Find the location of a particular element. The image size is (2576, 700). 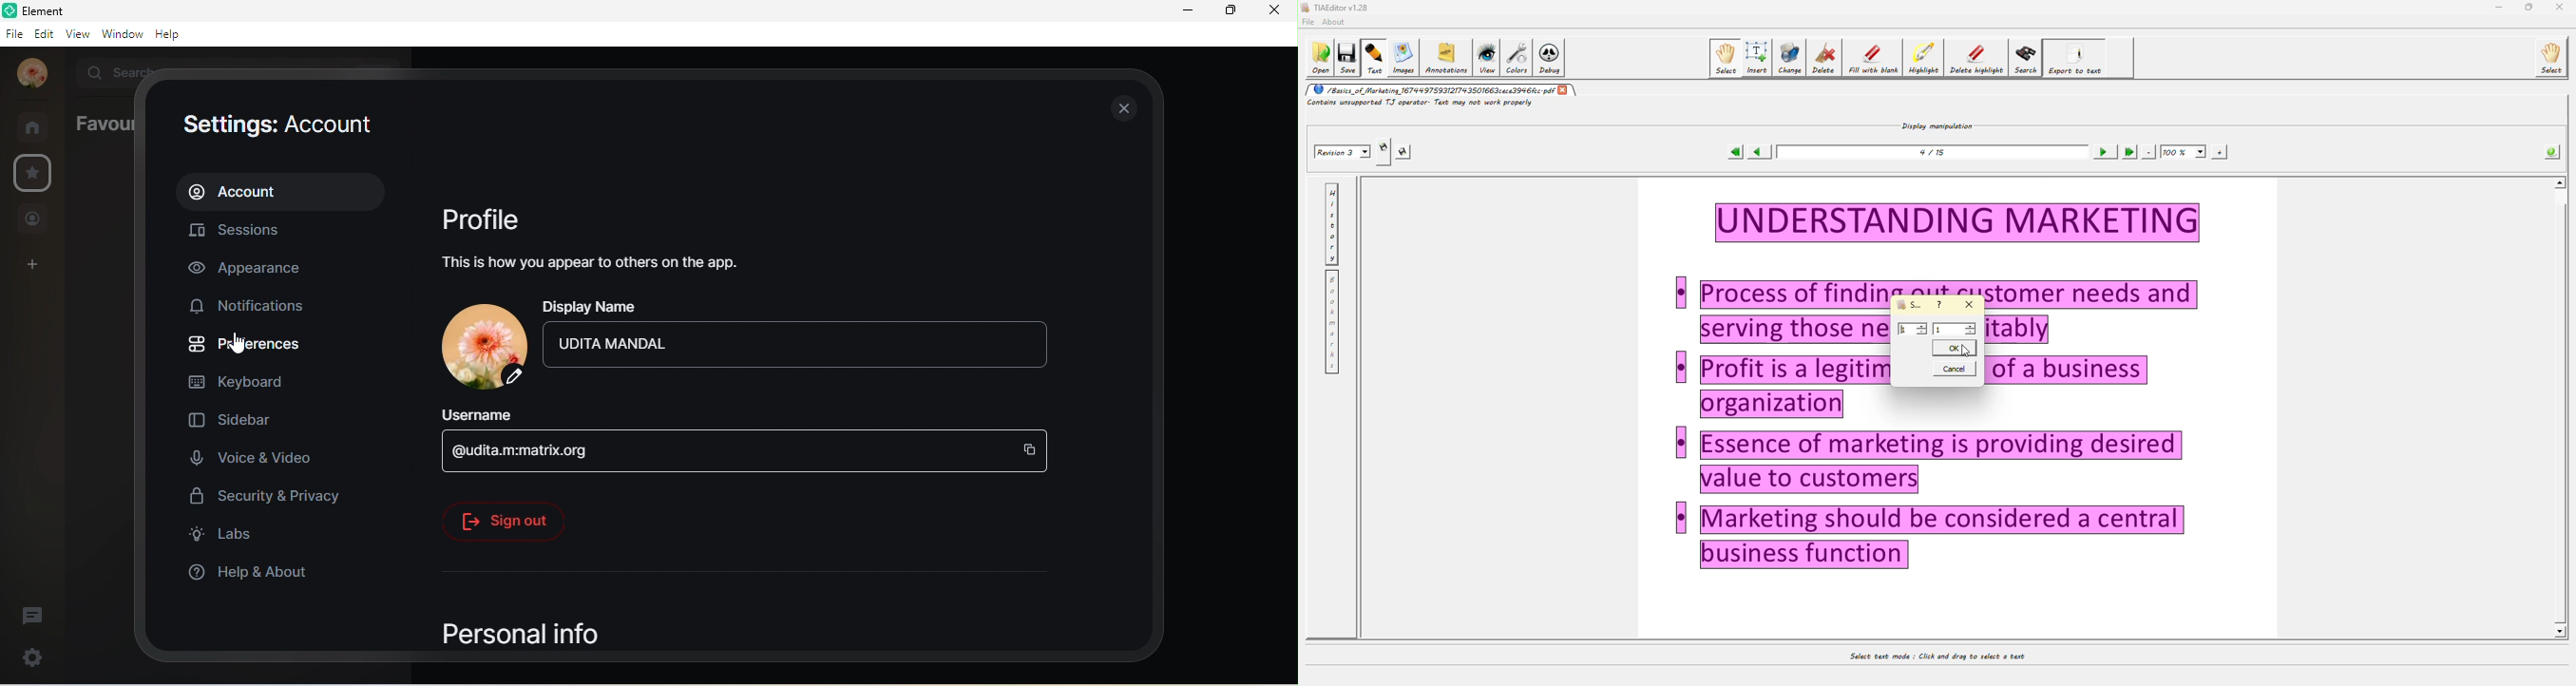

signout is located at coordinates (506, 520).